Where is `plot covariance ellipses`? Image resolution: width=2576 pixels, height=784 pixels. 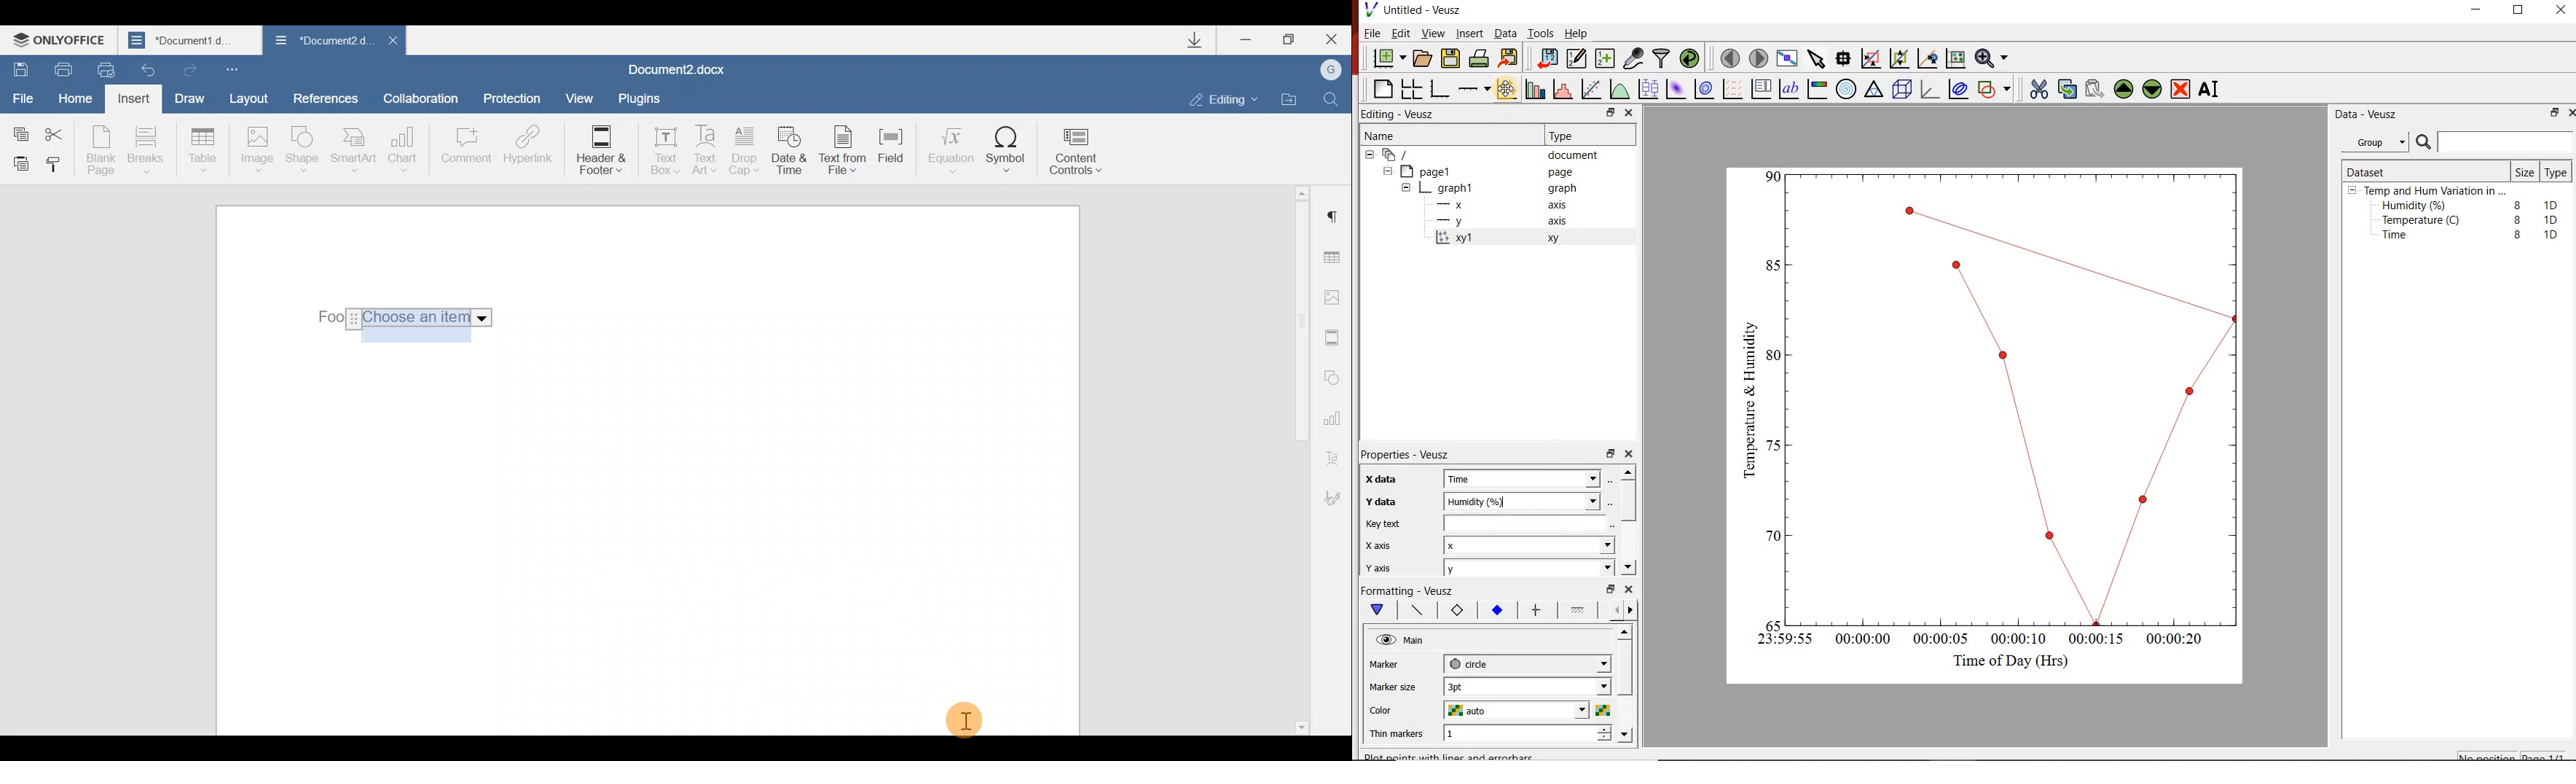
plot covariance ellipses is located at coordinates (1962, 92).